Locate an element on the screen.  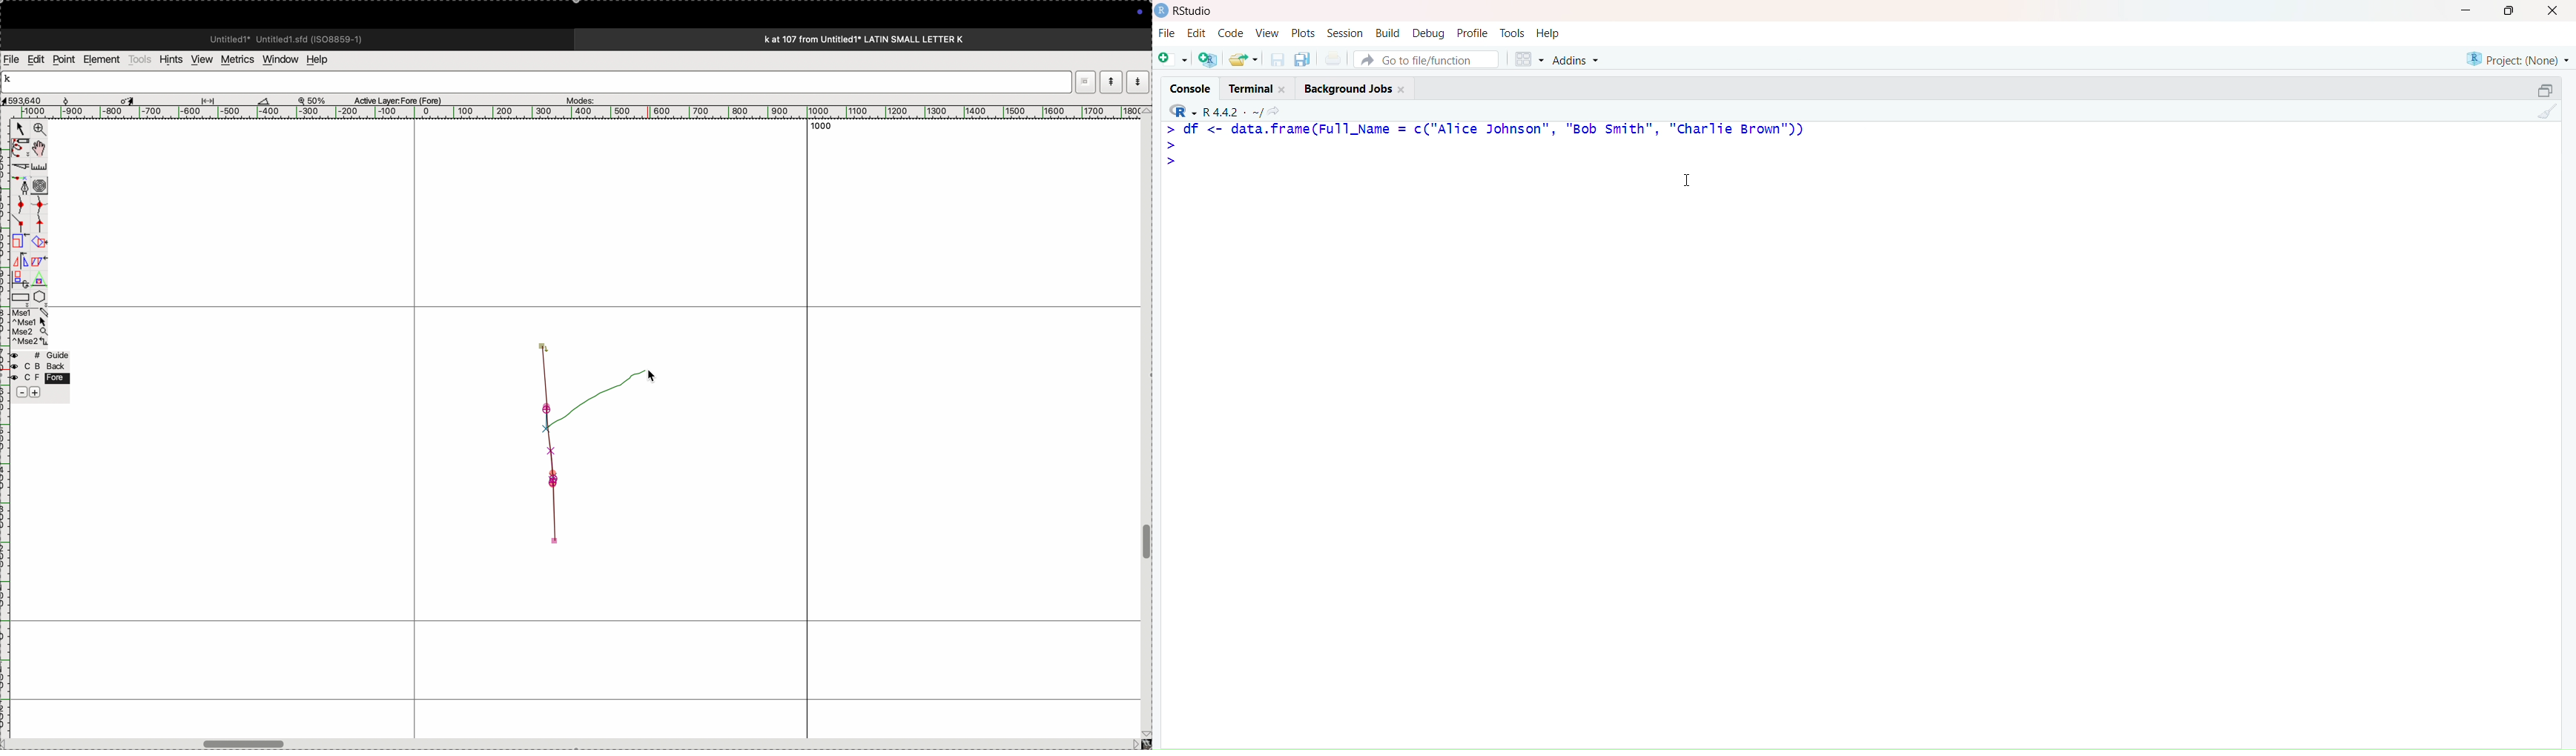
File is located at coordinates (1168, 34).